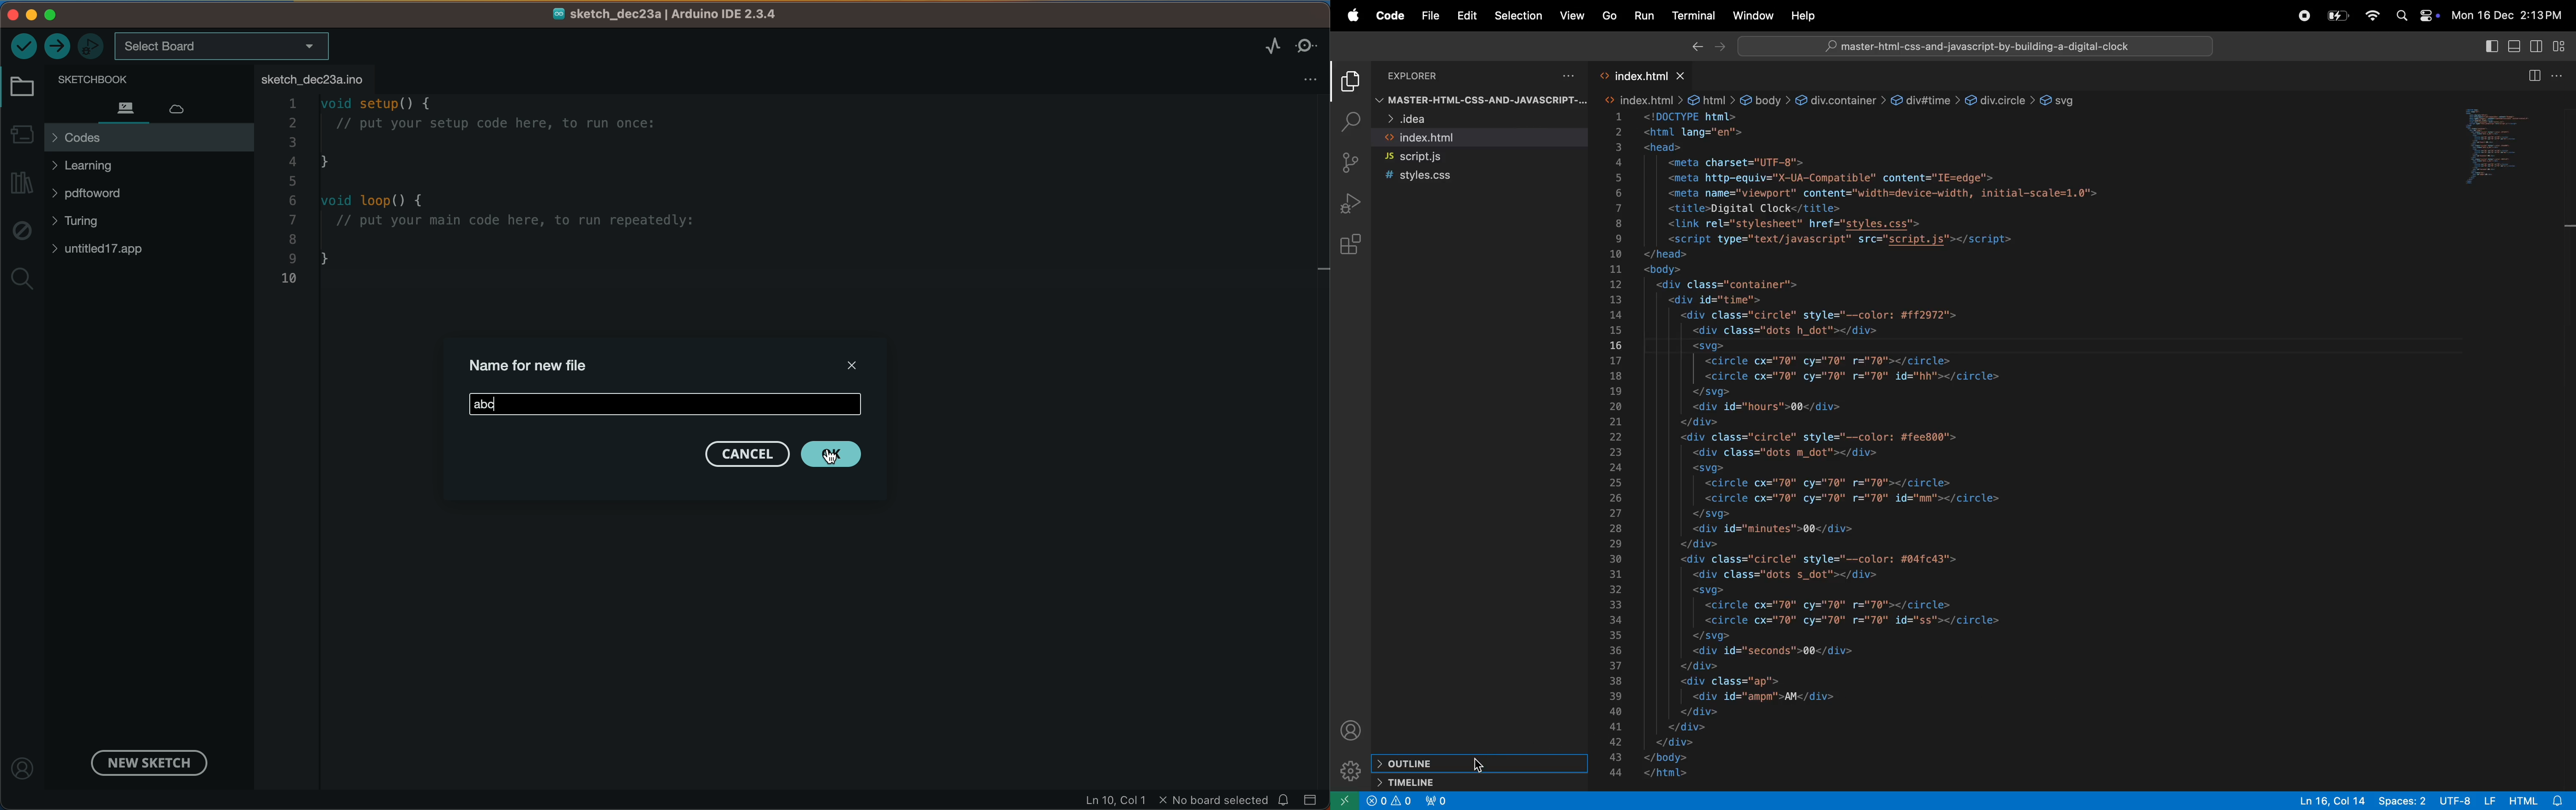 The image size is (2576, 812). Describe the element at coordinates (1643, 100) in the screenshot. I see `html` at that location.